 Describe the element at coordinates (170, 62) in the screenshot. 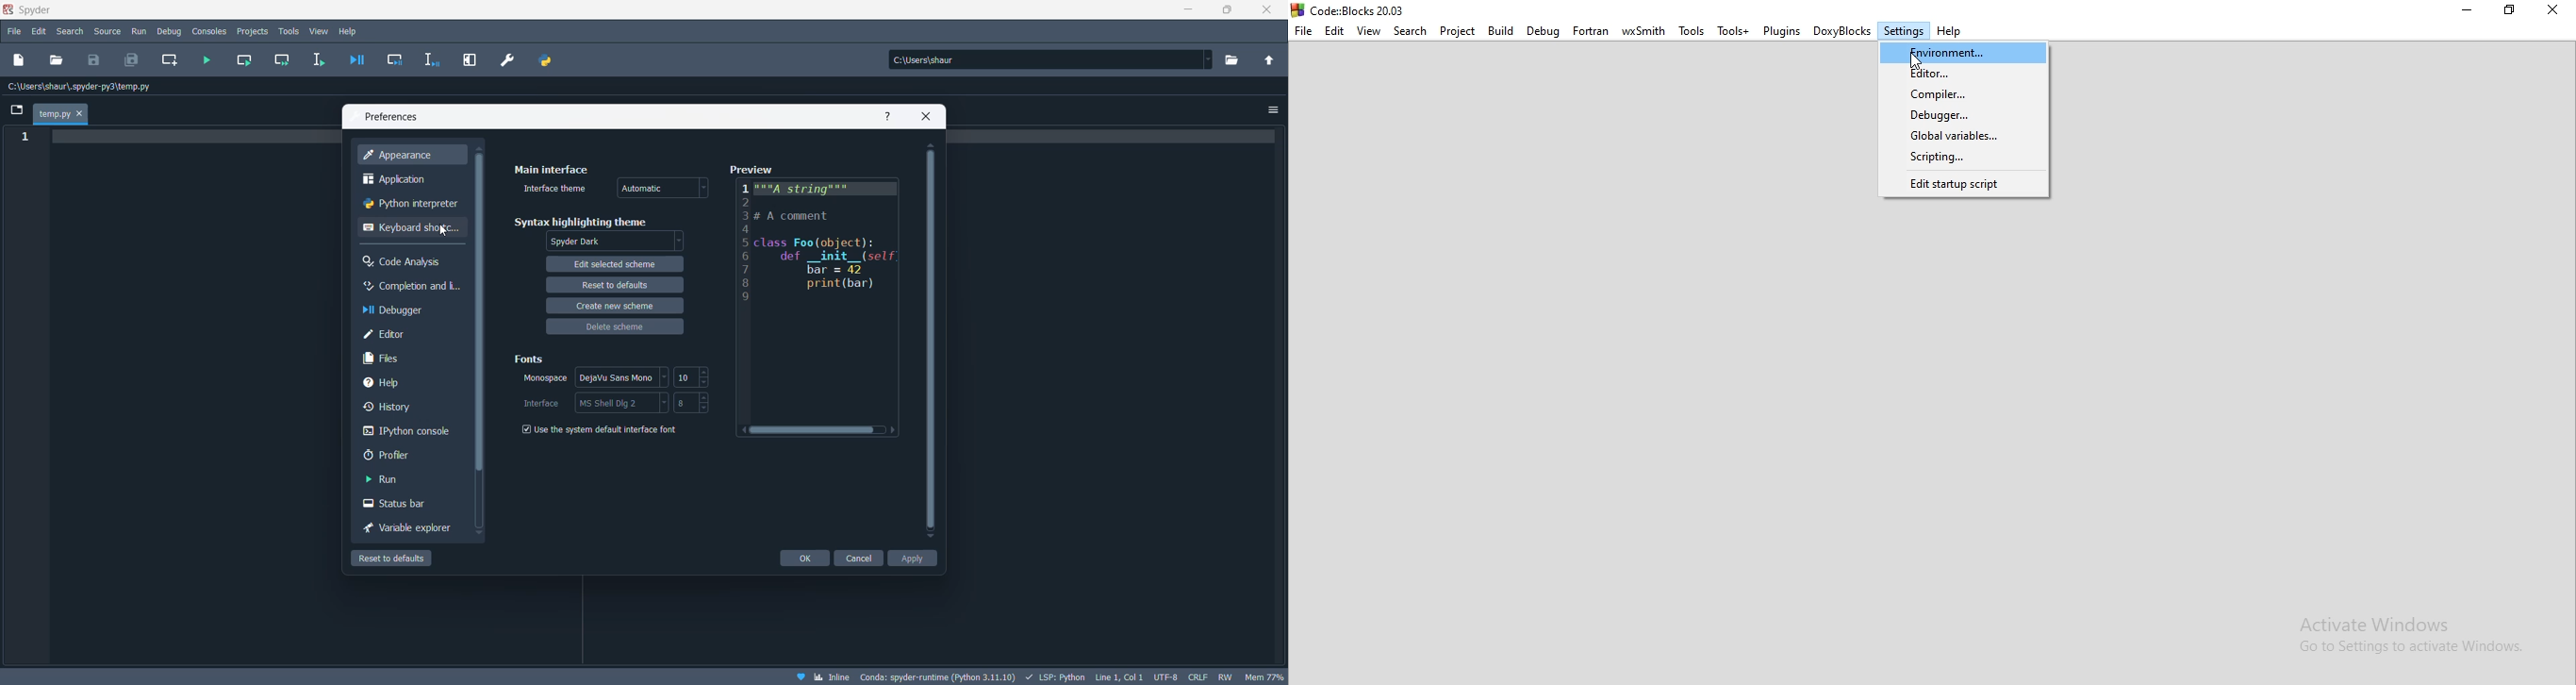

I see `create new cell` at that location.